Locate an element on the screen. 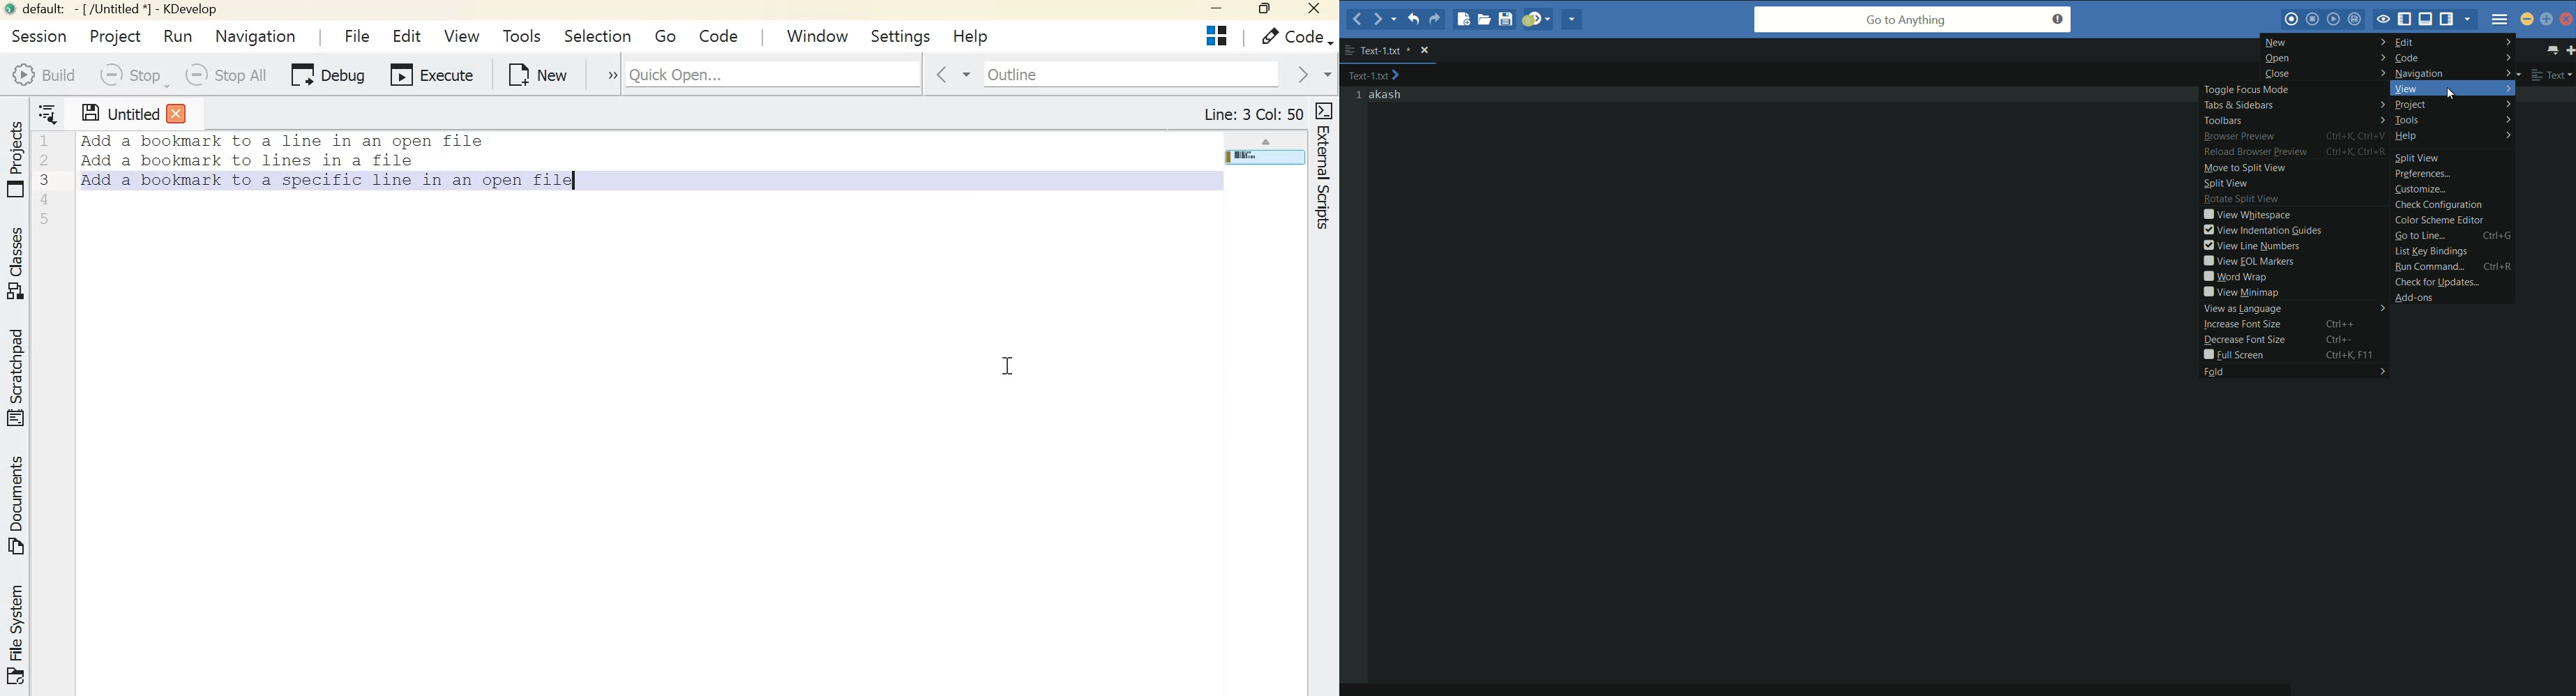 The height and width of the screenshot is (700, 2576). Help is located at coordinates (972, 36).